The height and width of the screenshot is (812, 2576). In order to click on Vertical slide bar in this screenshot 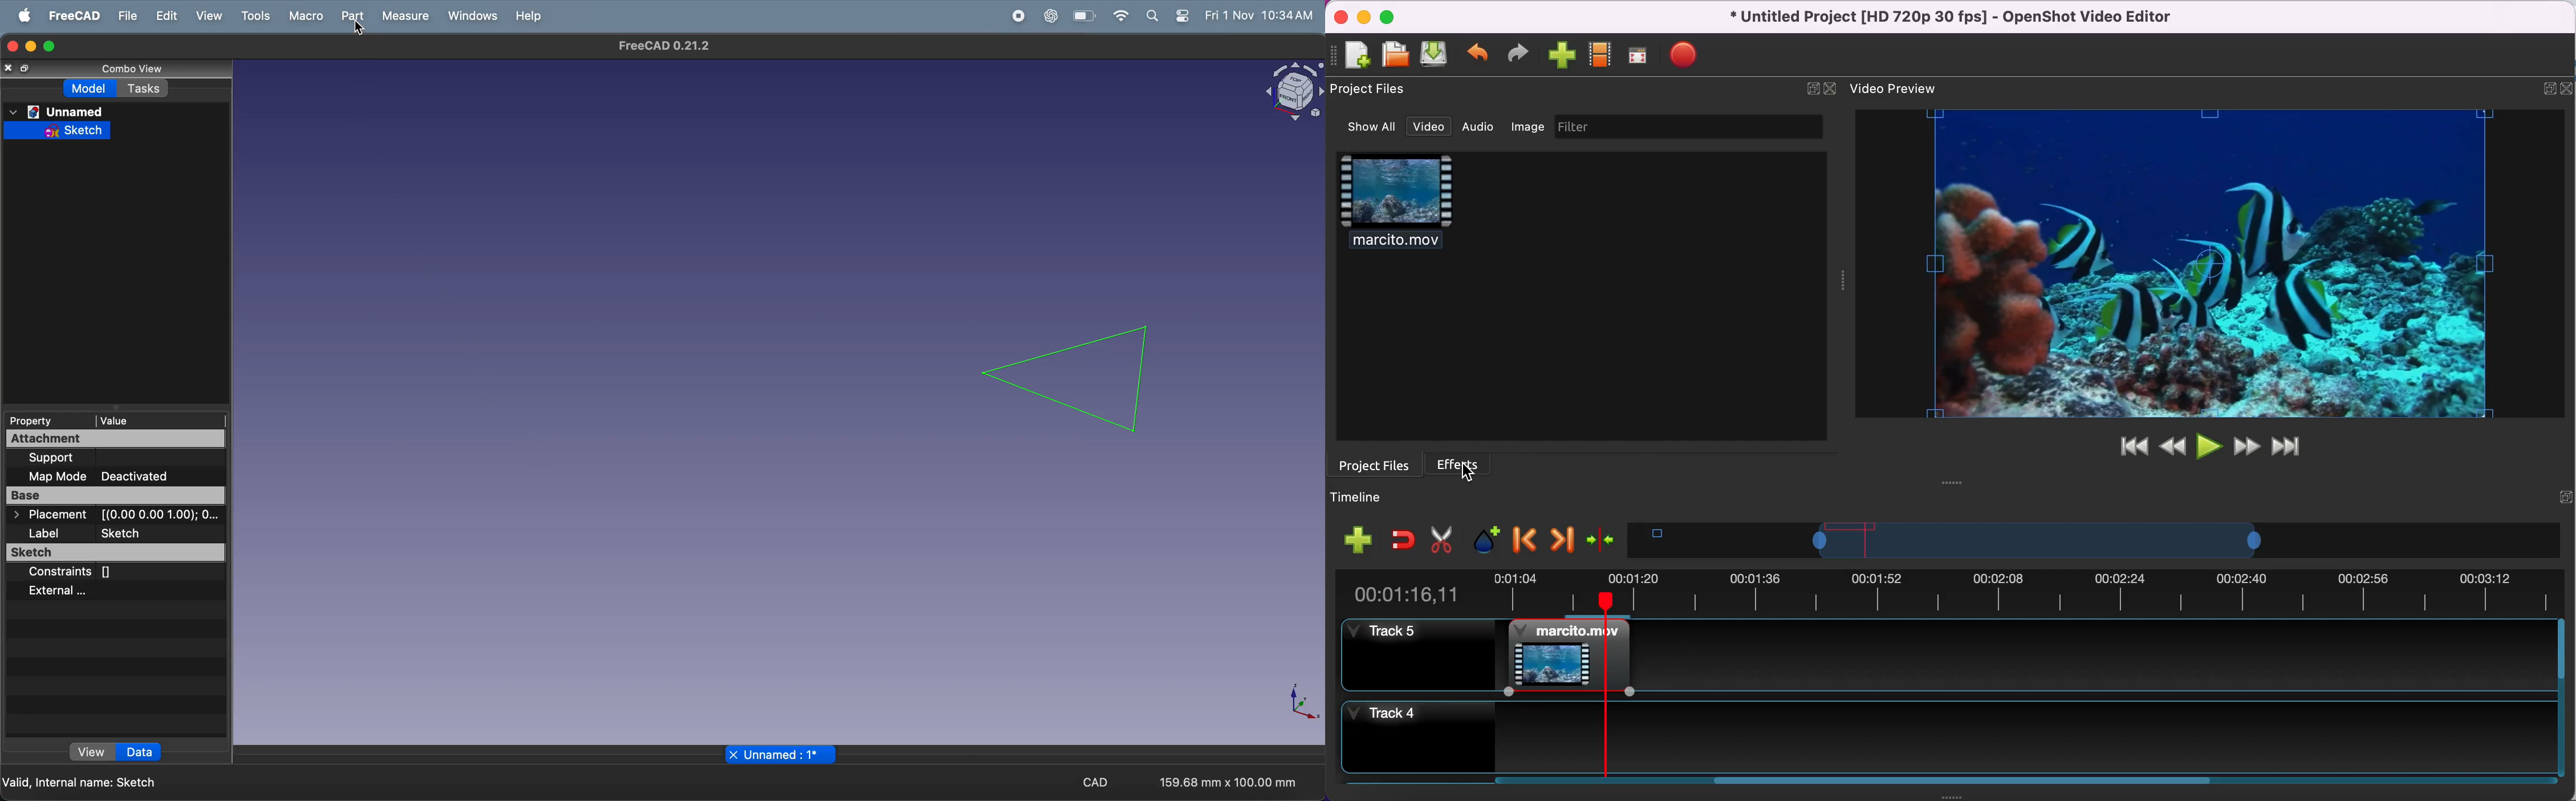, I will do `click(2561, 699)`.